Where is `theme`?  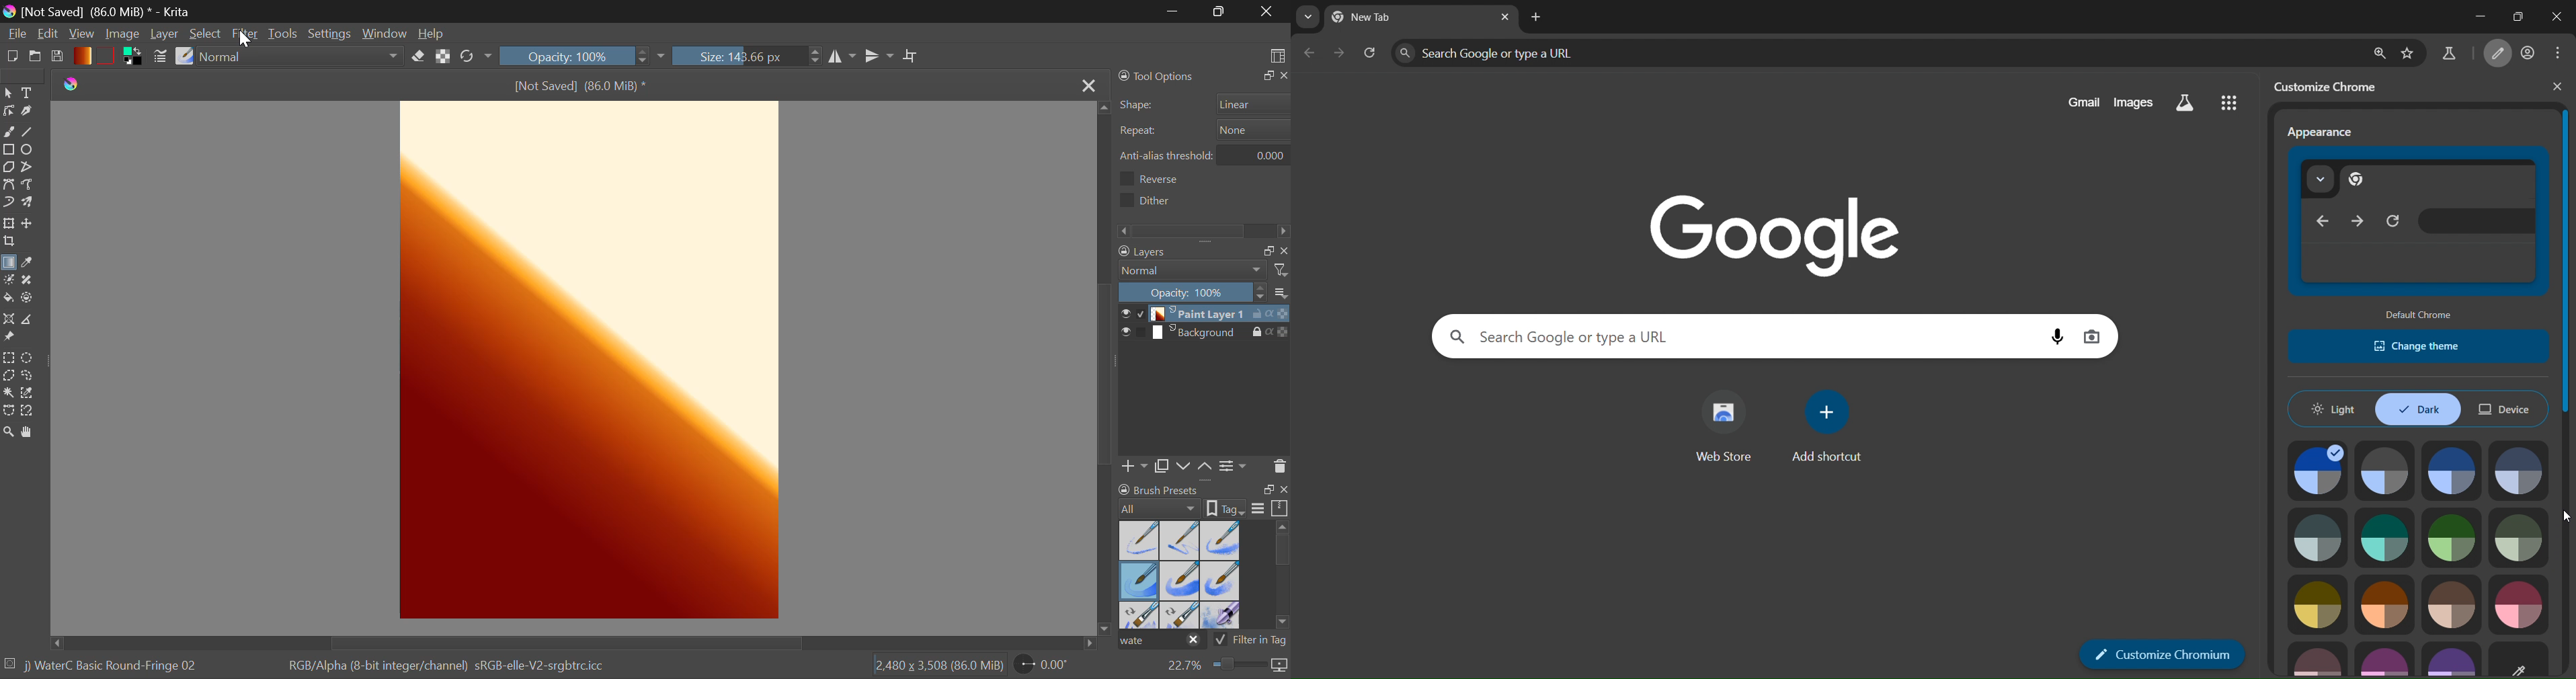
theme is located at coordinates (2519, 599).